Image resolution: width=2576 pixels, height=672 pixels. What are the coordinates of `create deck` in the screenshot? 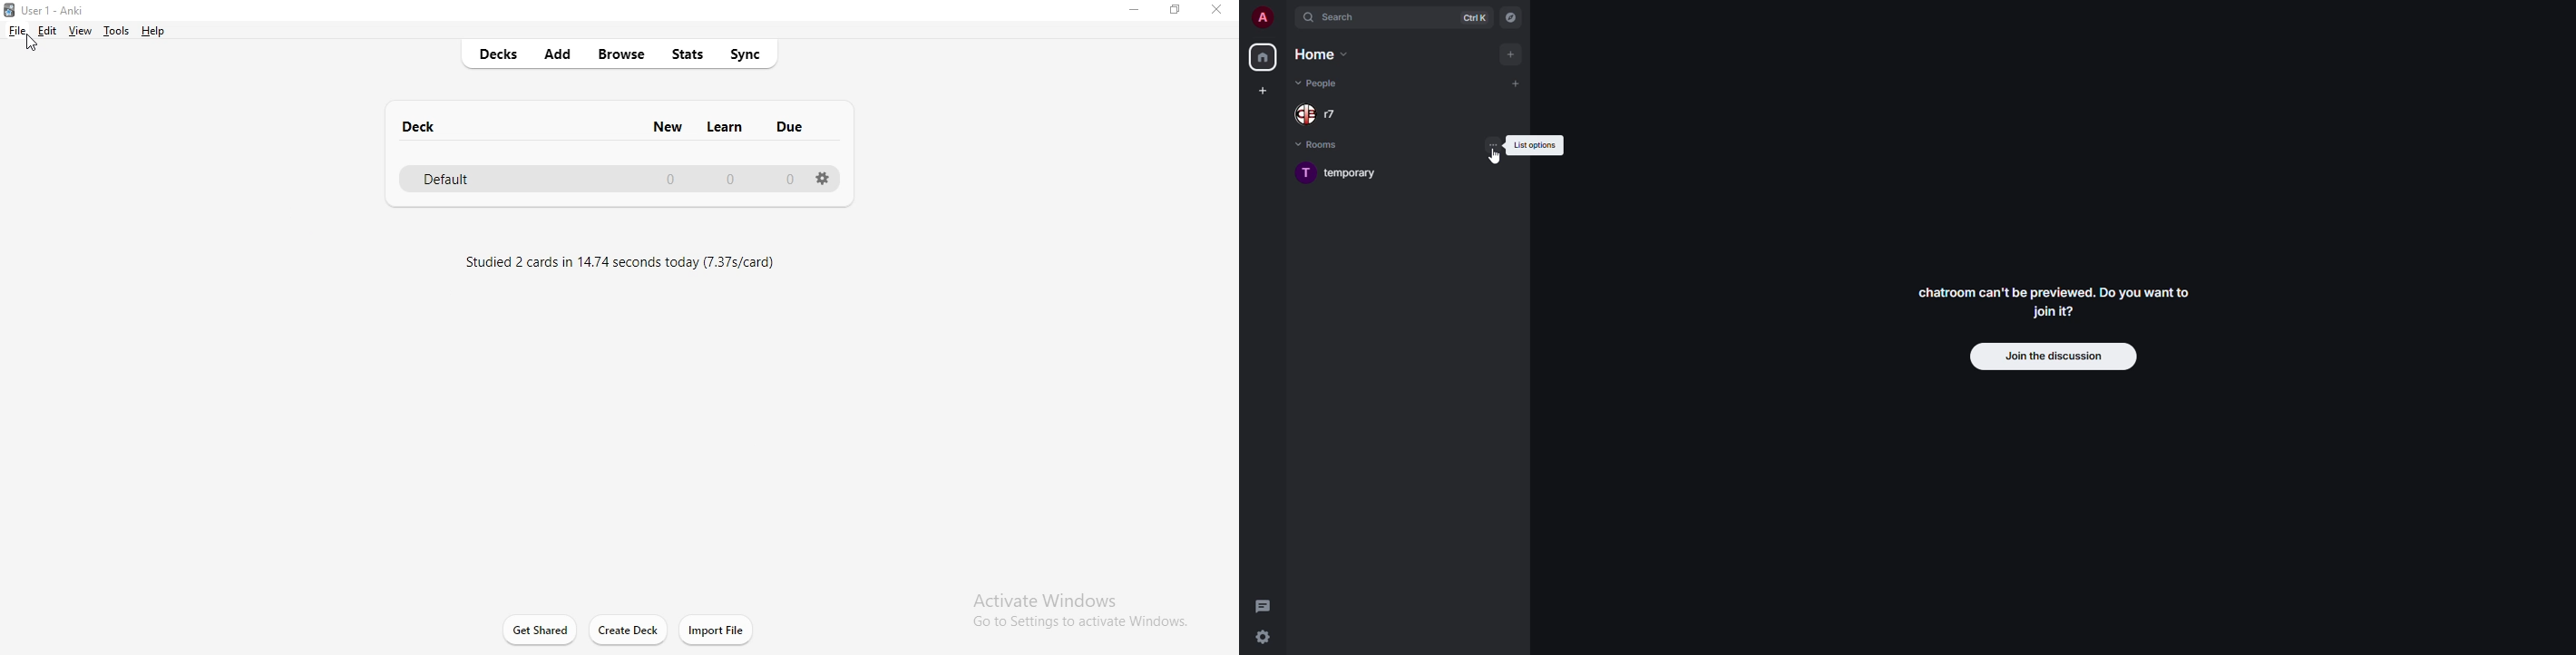 It's located at (629, 630).